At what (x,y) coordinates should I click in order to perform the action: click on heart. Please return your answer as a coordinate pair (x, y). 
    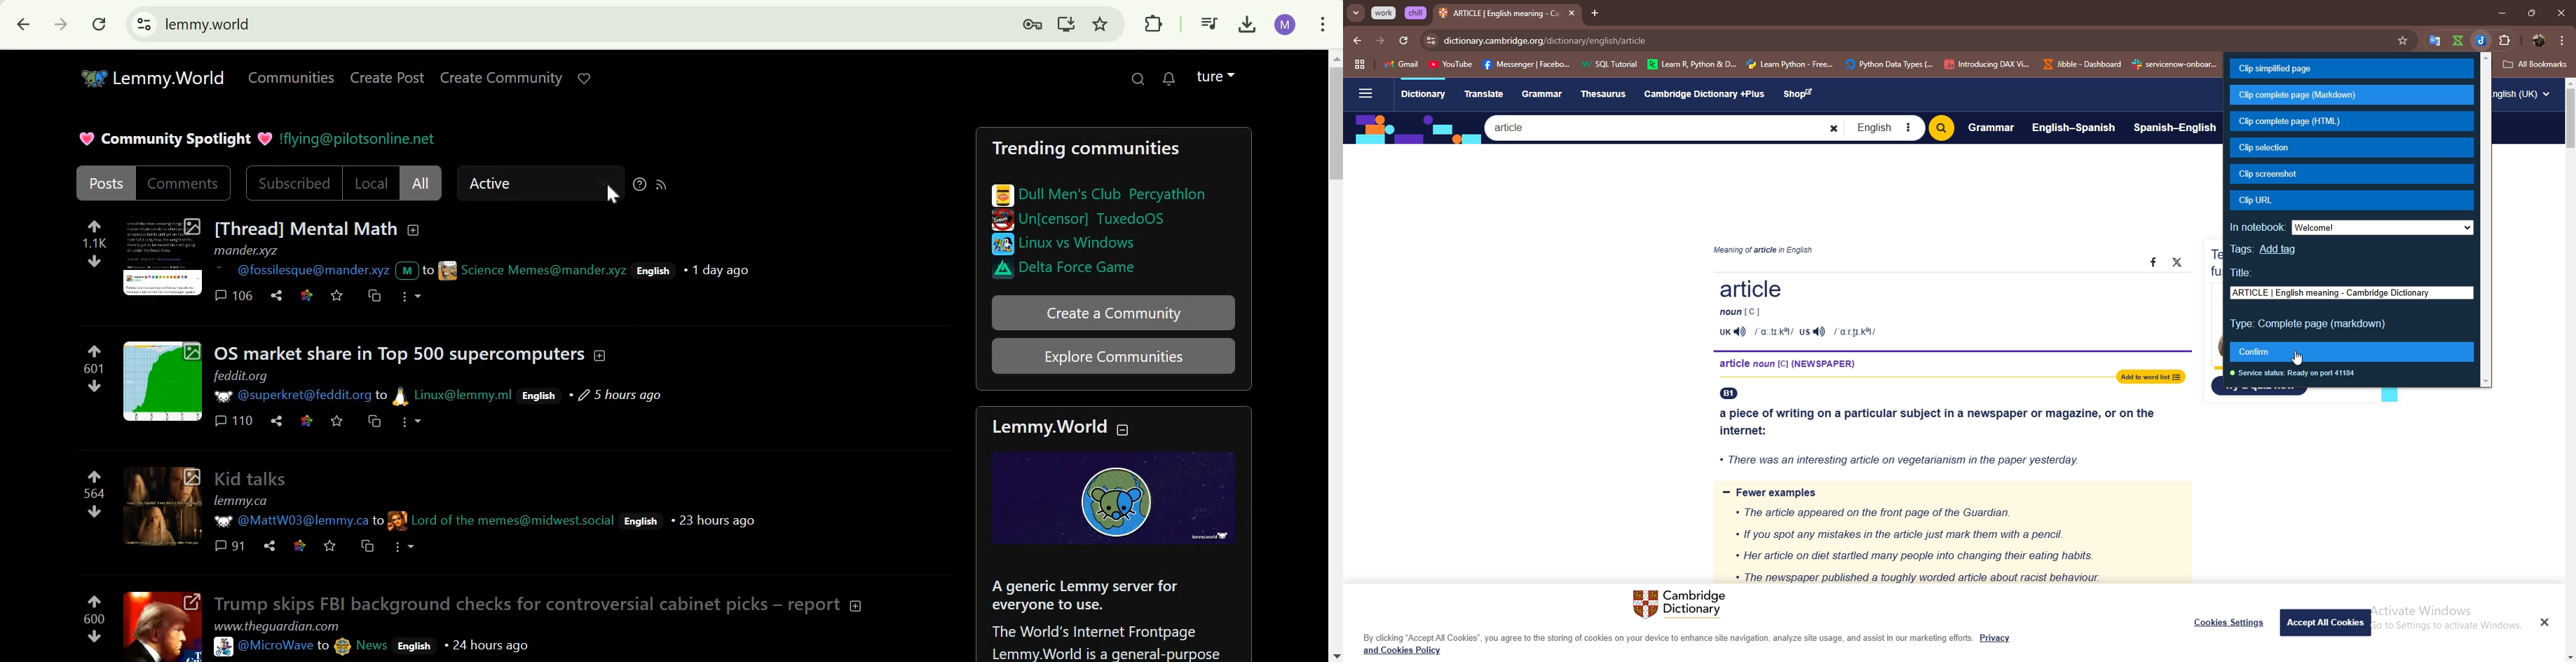
    Looking at the image, I should click on (262, 137).